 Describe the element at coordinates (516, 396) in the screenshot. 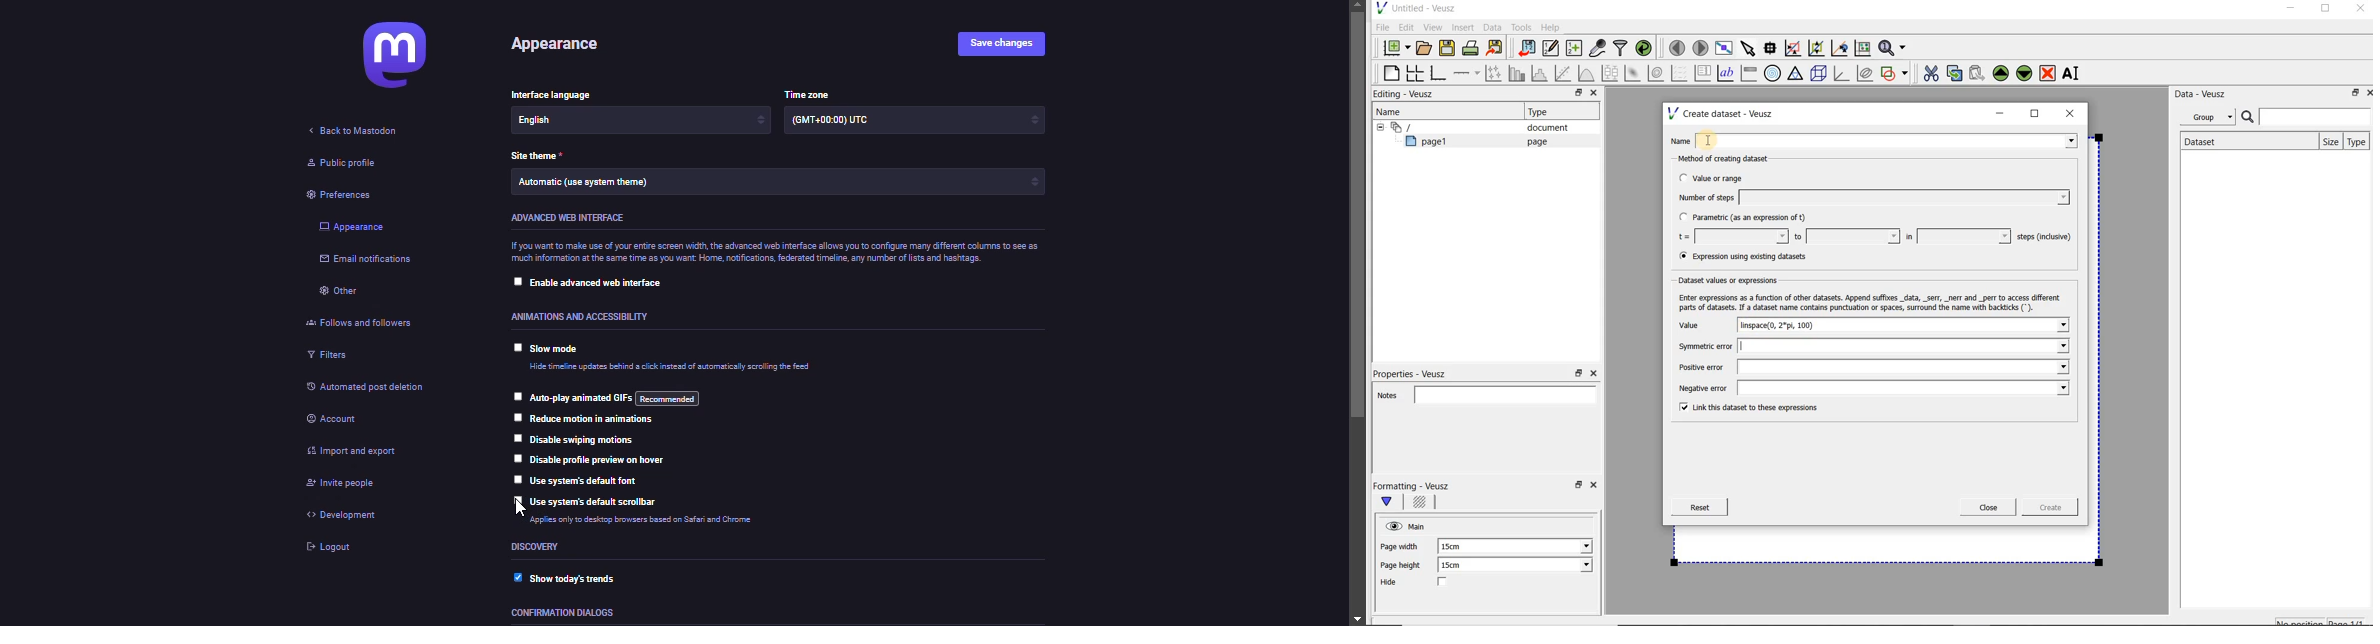

I see `click to select` at that location.